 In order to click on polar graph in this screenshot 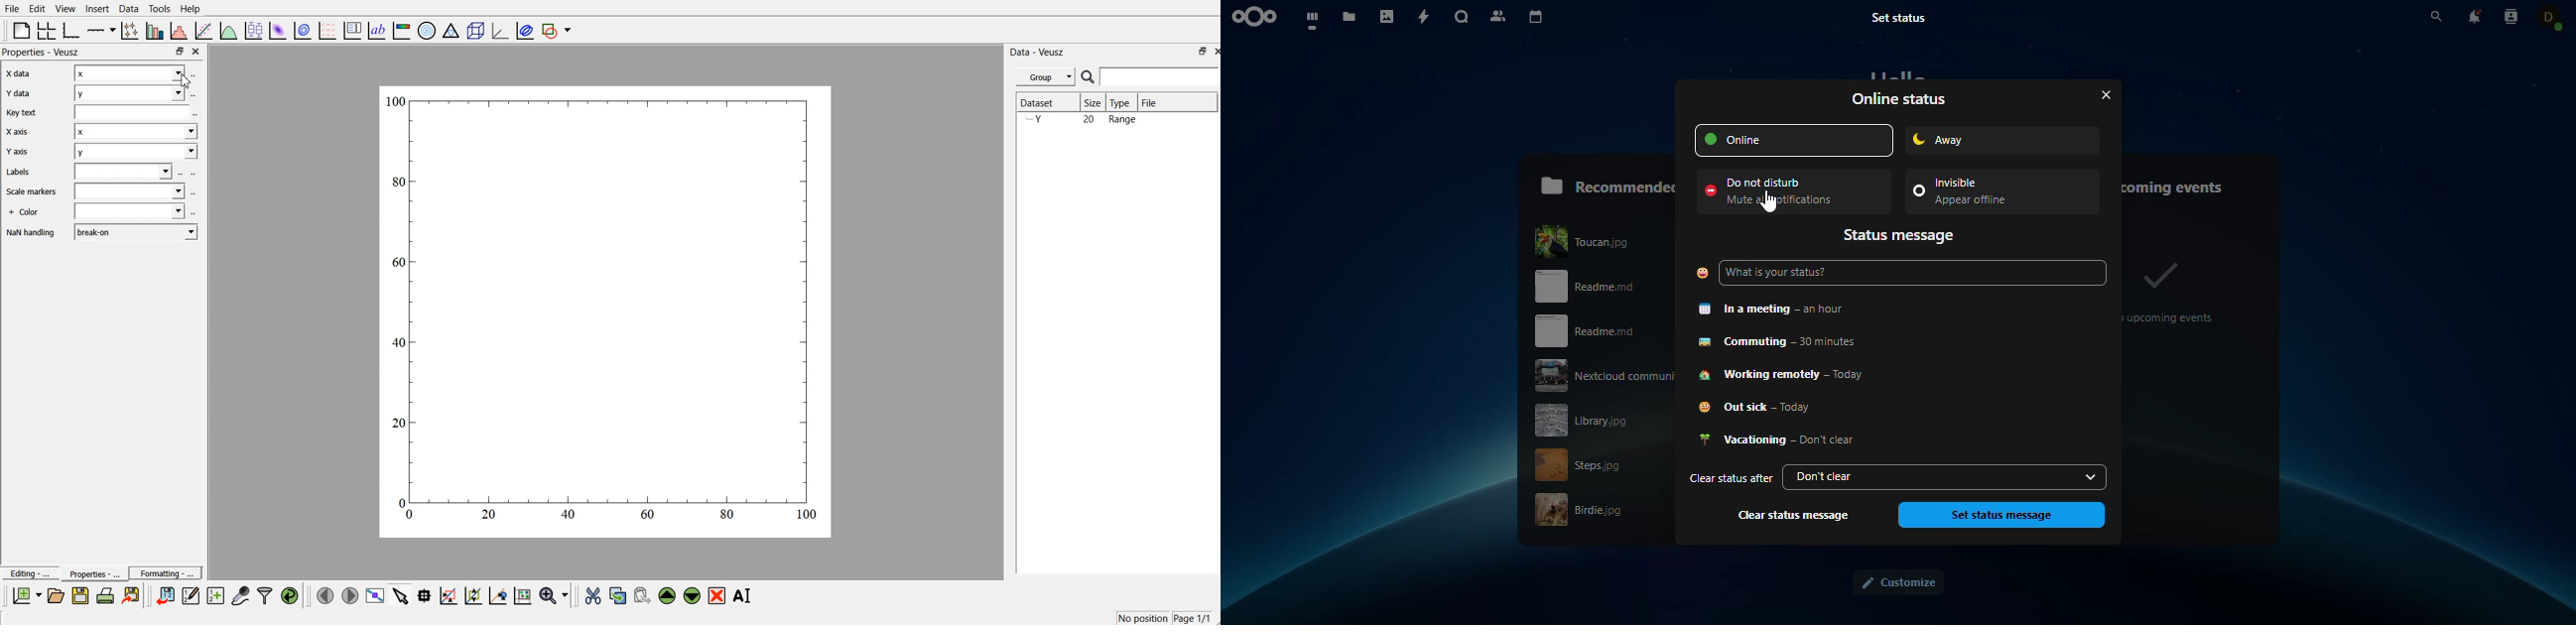, I will do `click(428, 29)`.